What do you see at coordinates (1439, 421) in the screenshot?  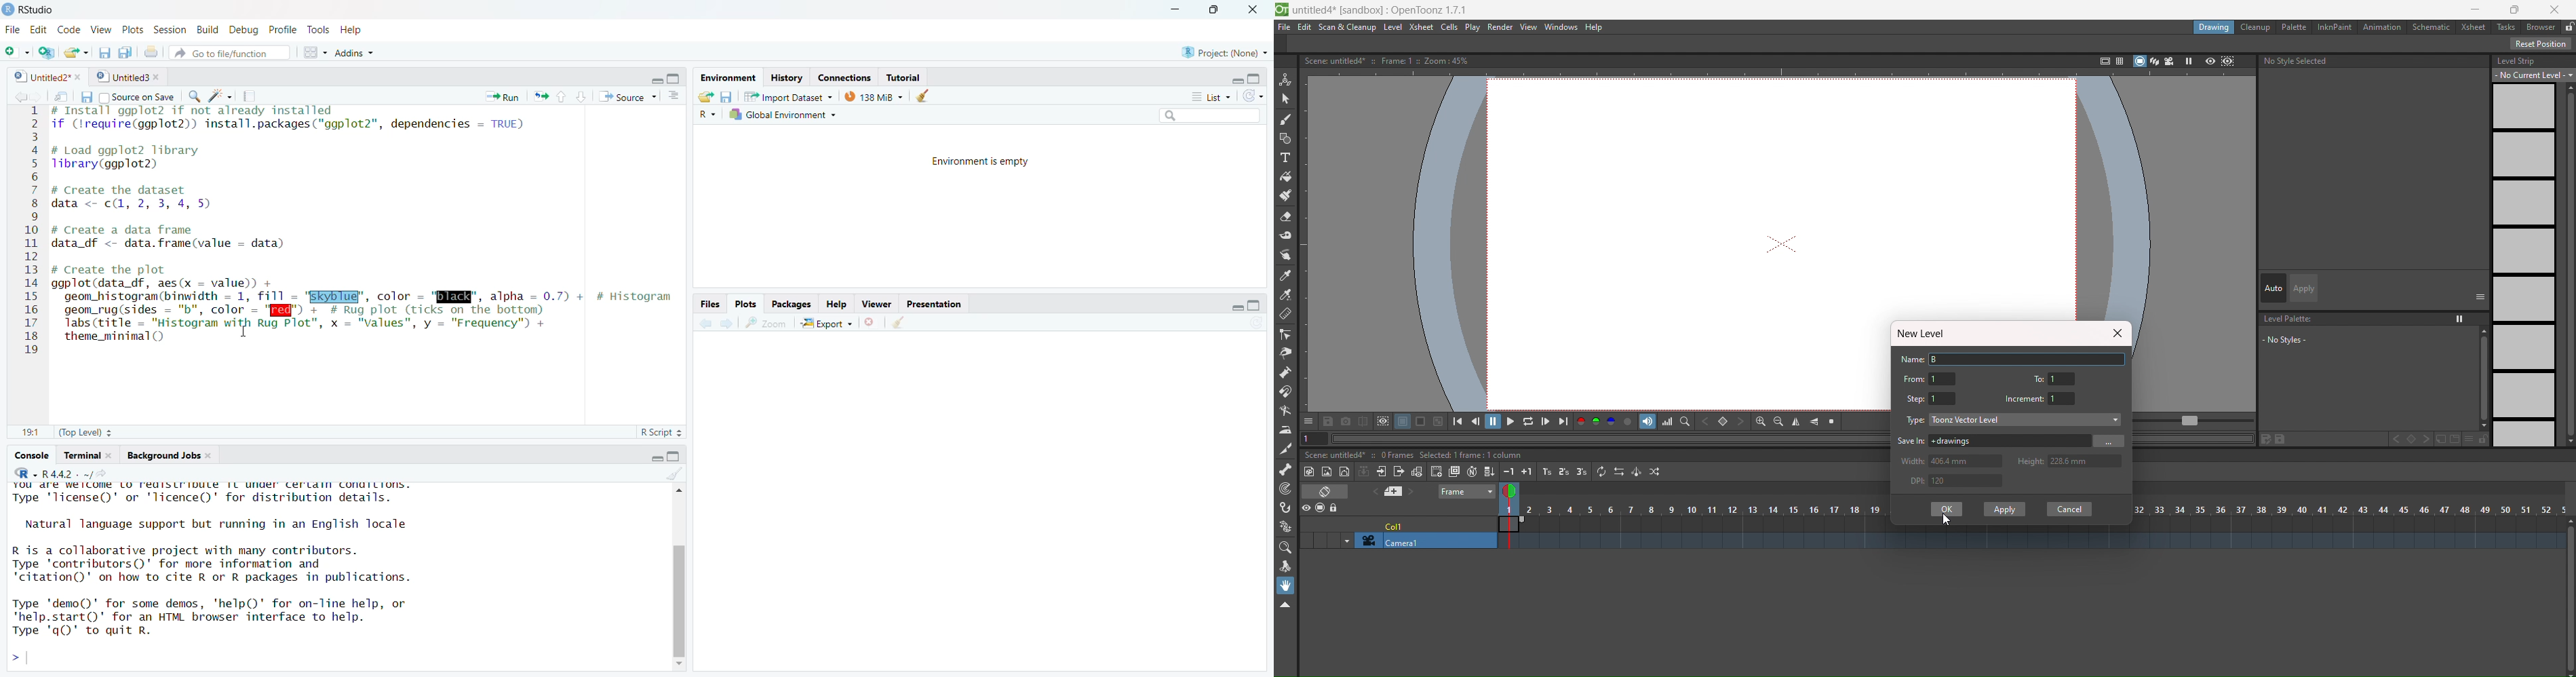 I see `tool` at bounding box center [1439, 421].